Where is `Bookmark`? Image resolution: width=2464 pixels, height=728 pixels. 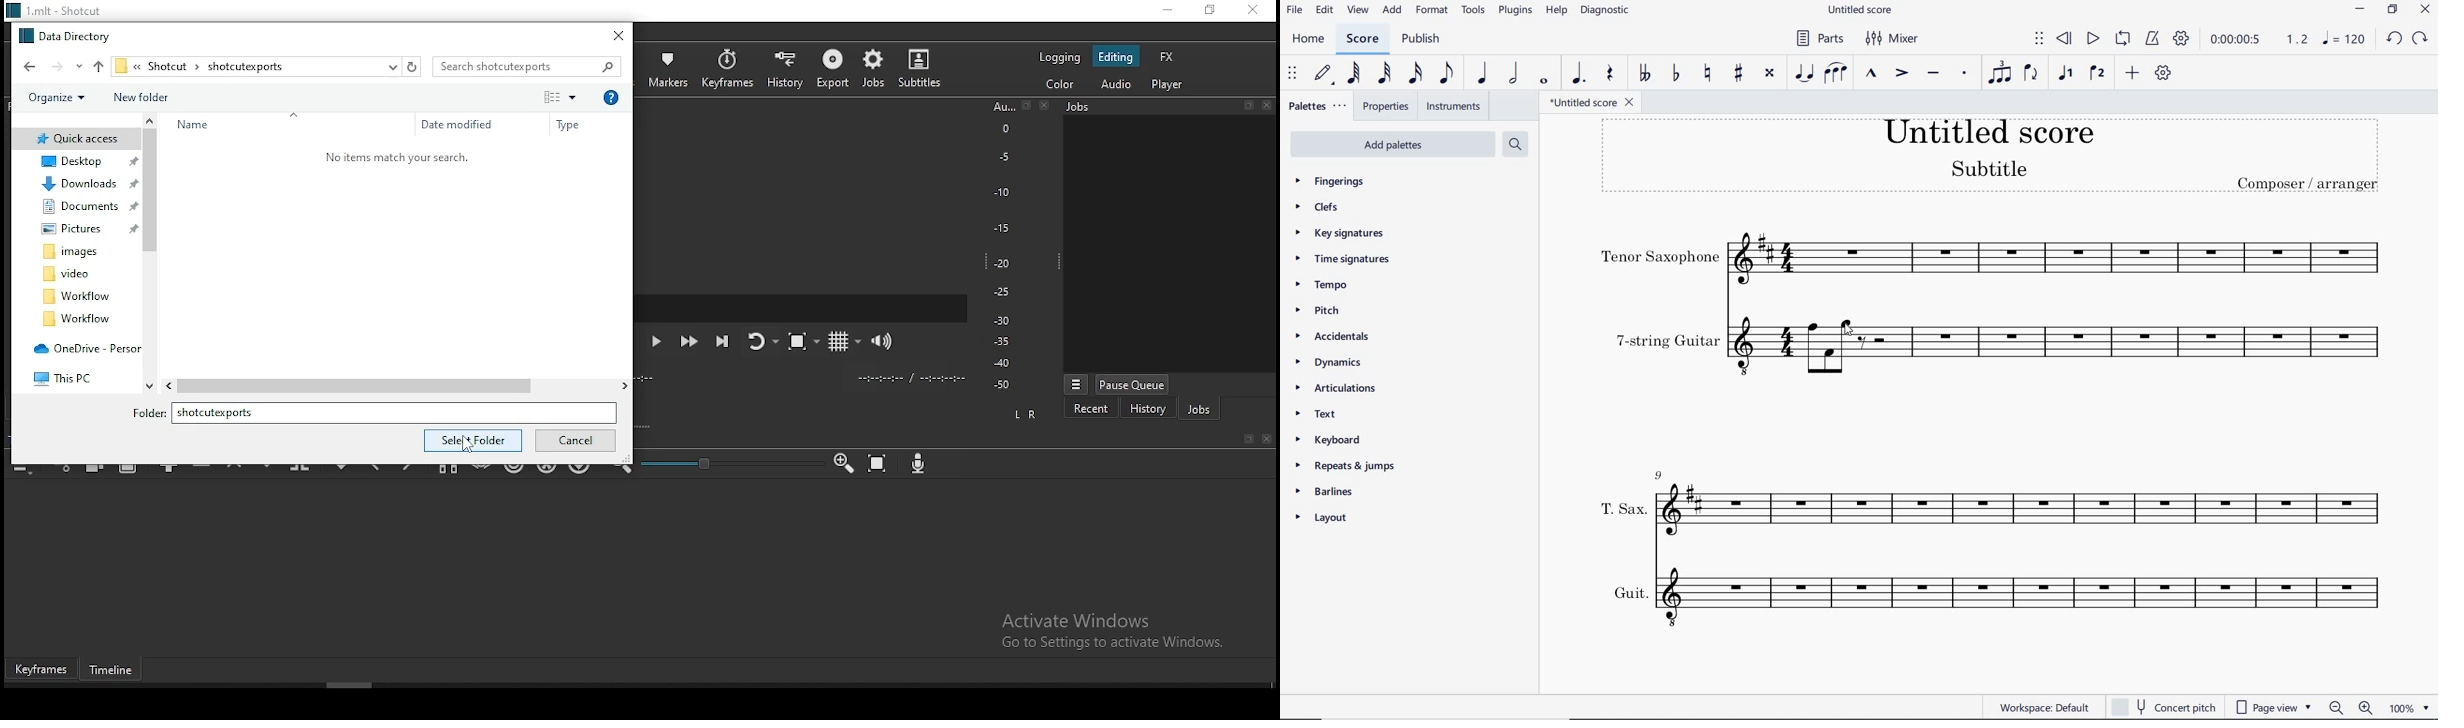 Bookmark is located at coordinates (1248, 439).